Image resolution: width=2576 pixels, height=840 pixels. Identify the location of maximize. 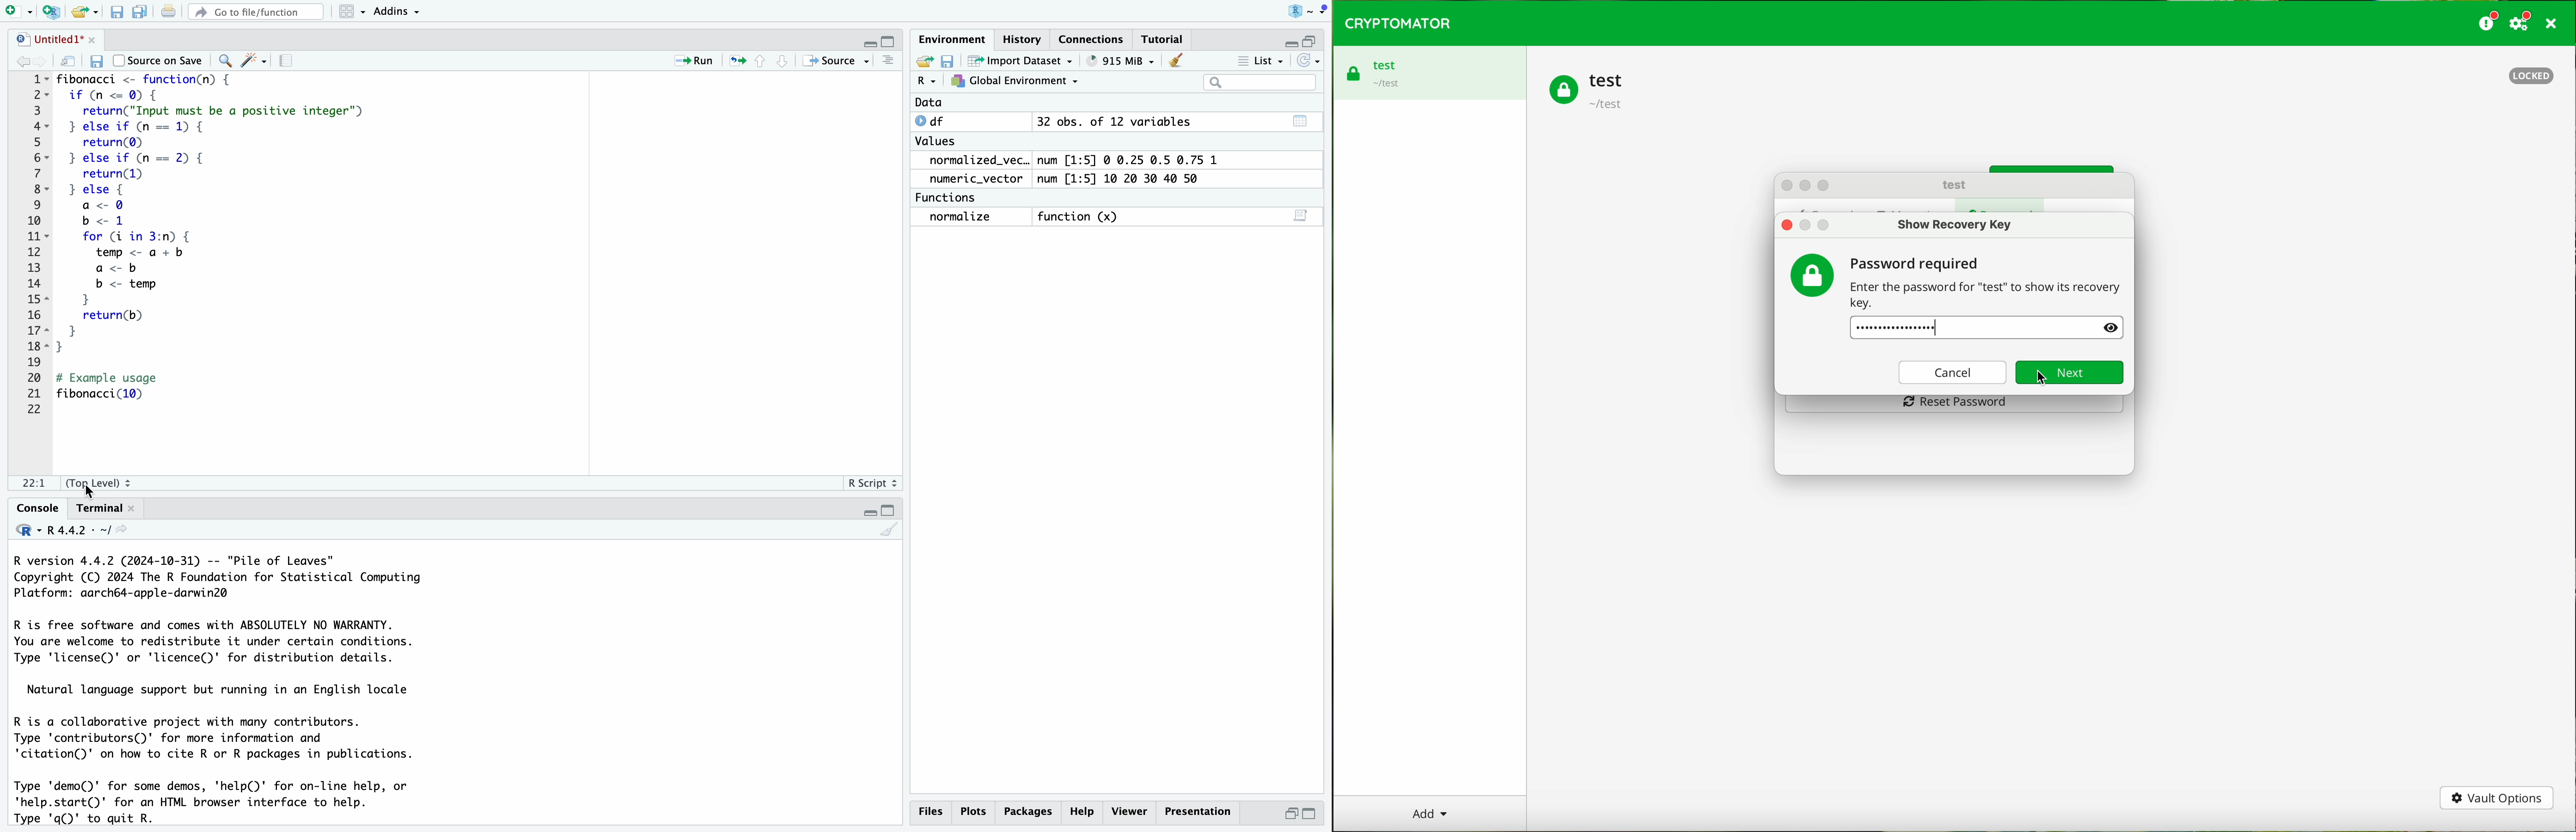
(893, 36).